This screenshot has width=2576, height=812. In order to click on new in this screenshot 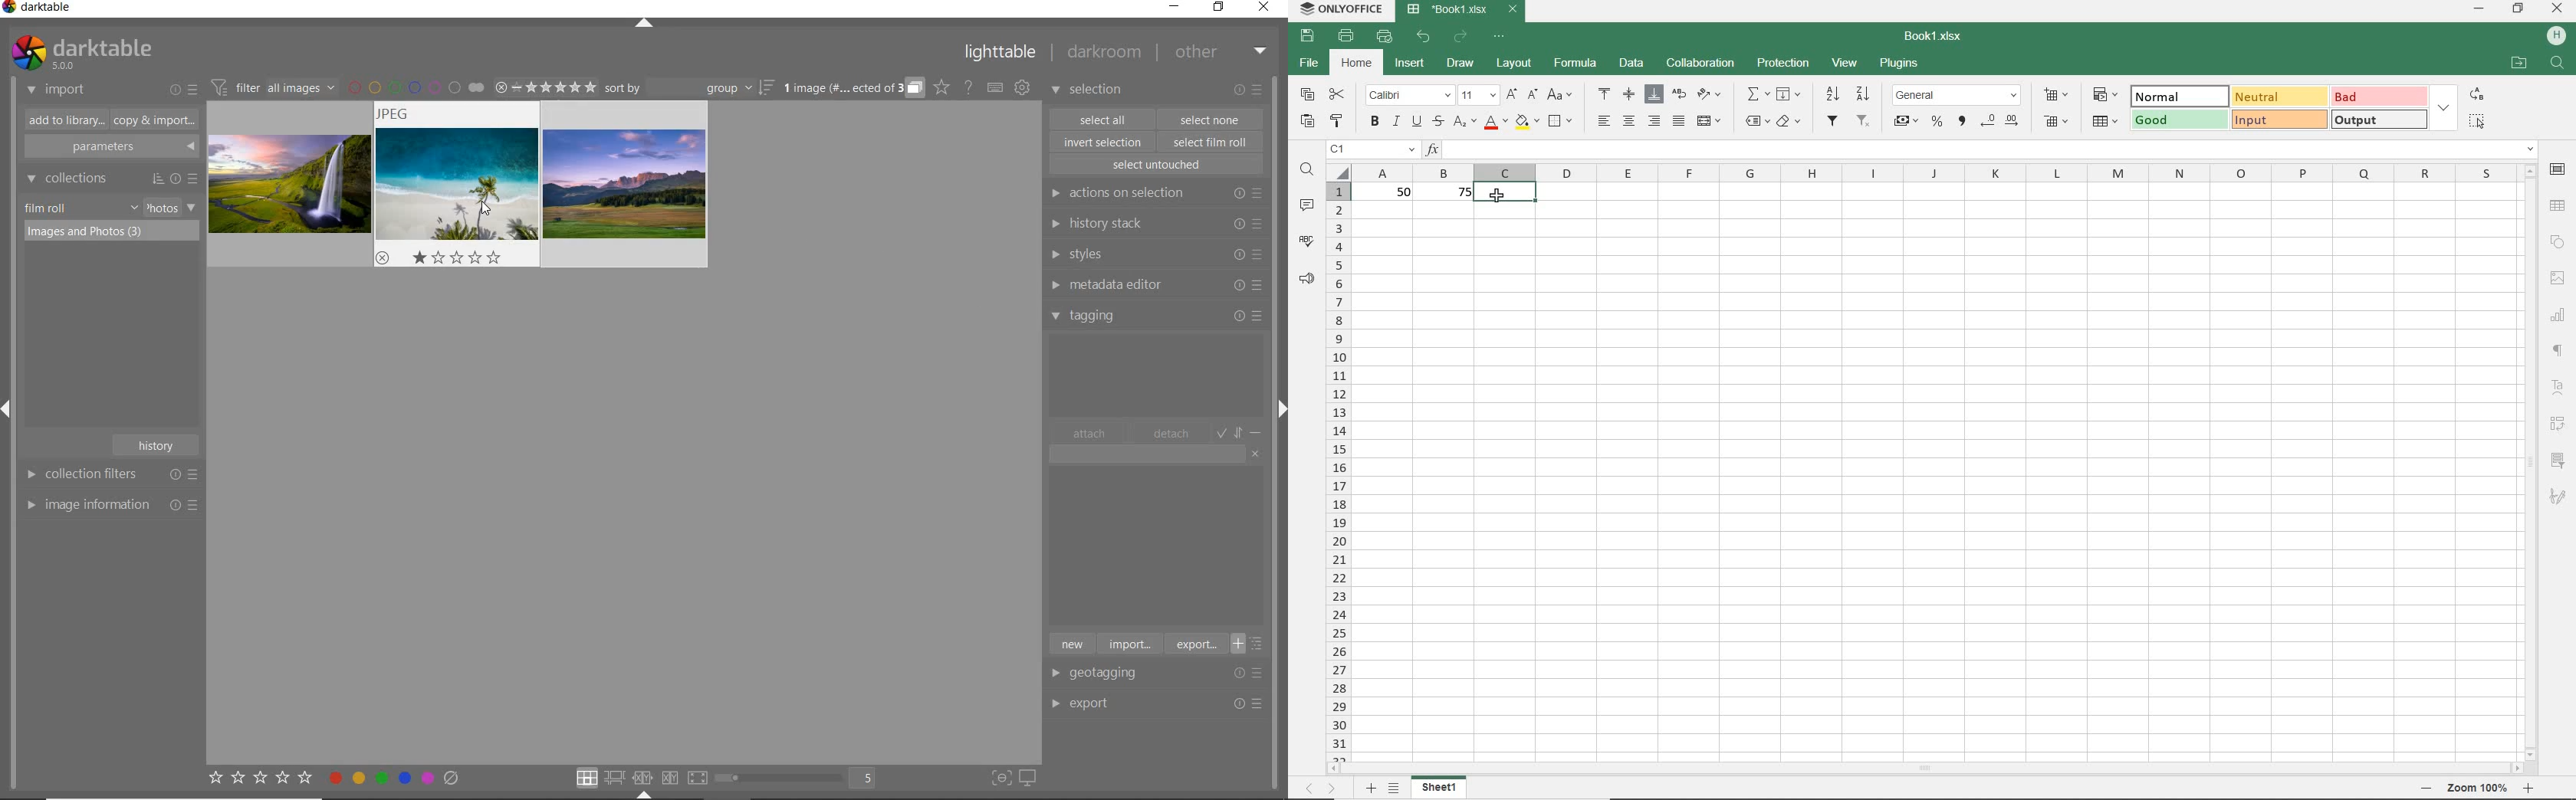, I will do `click(1071, 643)`.